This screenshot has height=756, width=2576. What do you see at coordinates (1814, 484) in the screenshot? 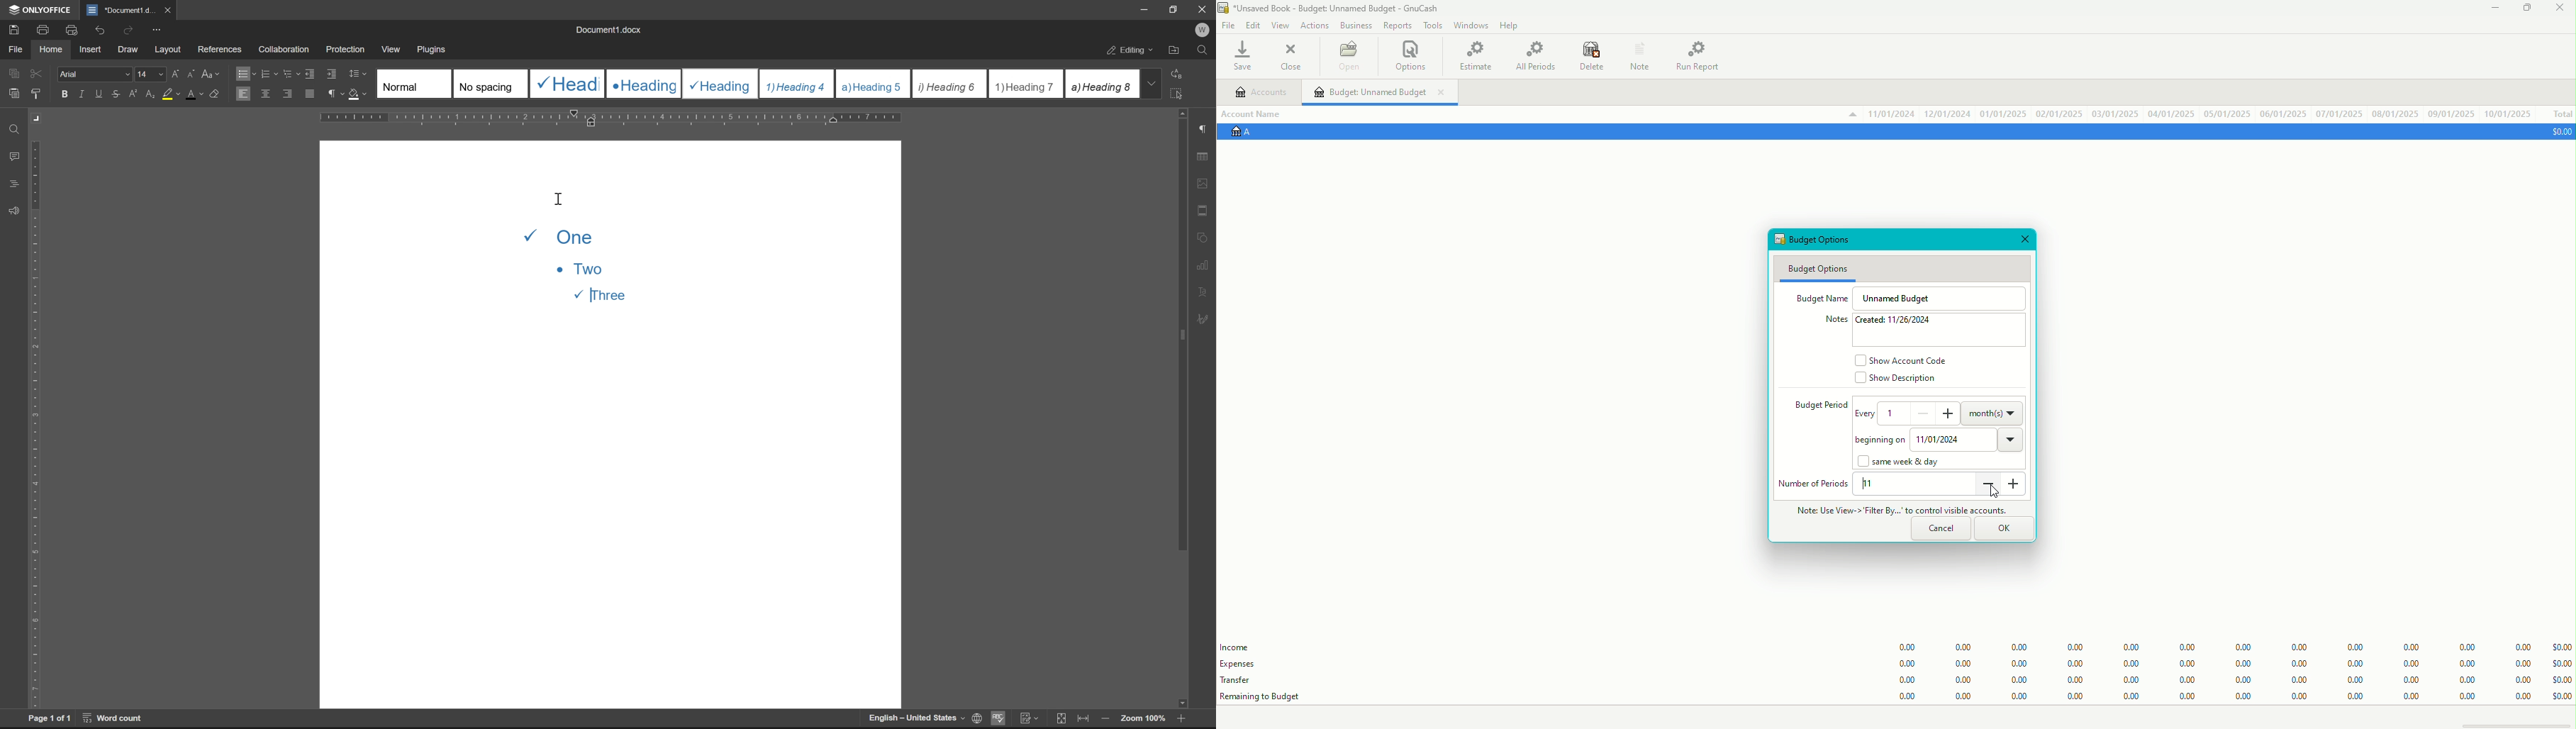
I see `Number of Periods` at bounding box center [1814, 484].